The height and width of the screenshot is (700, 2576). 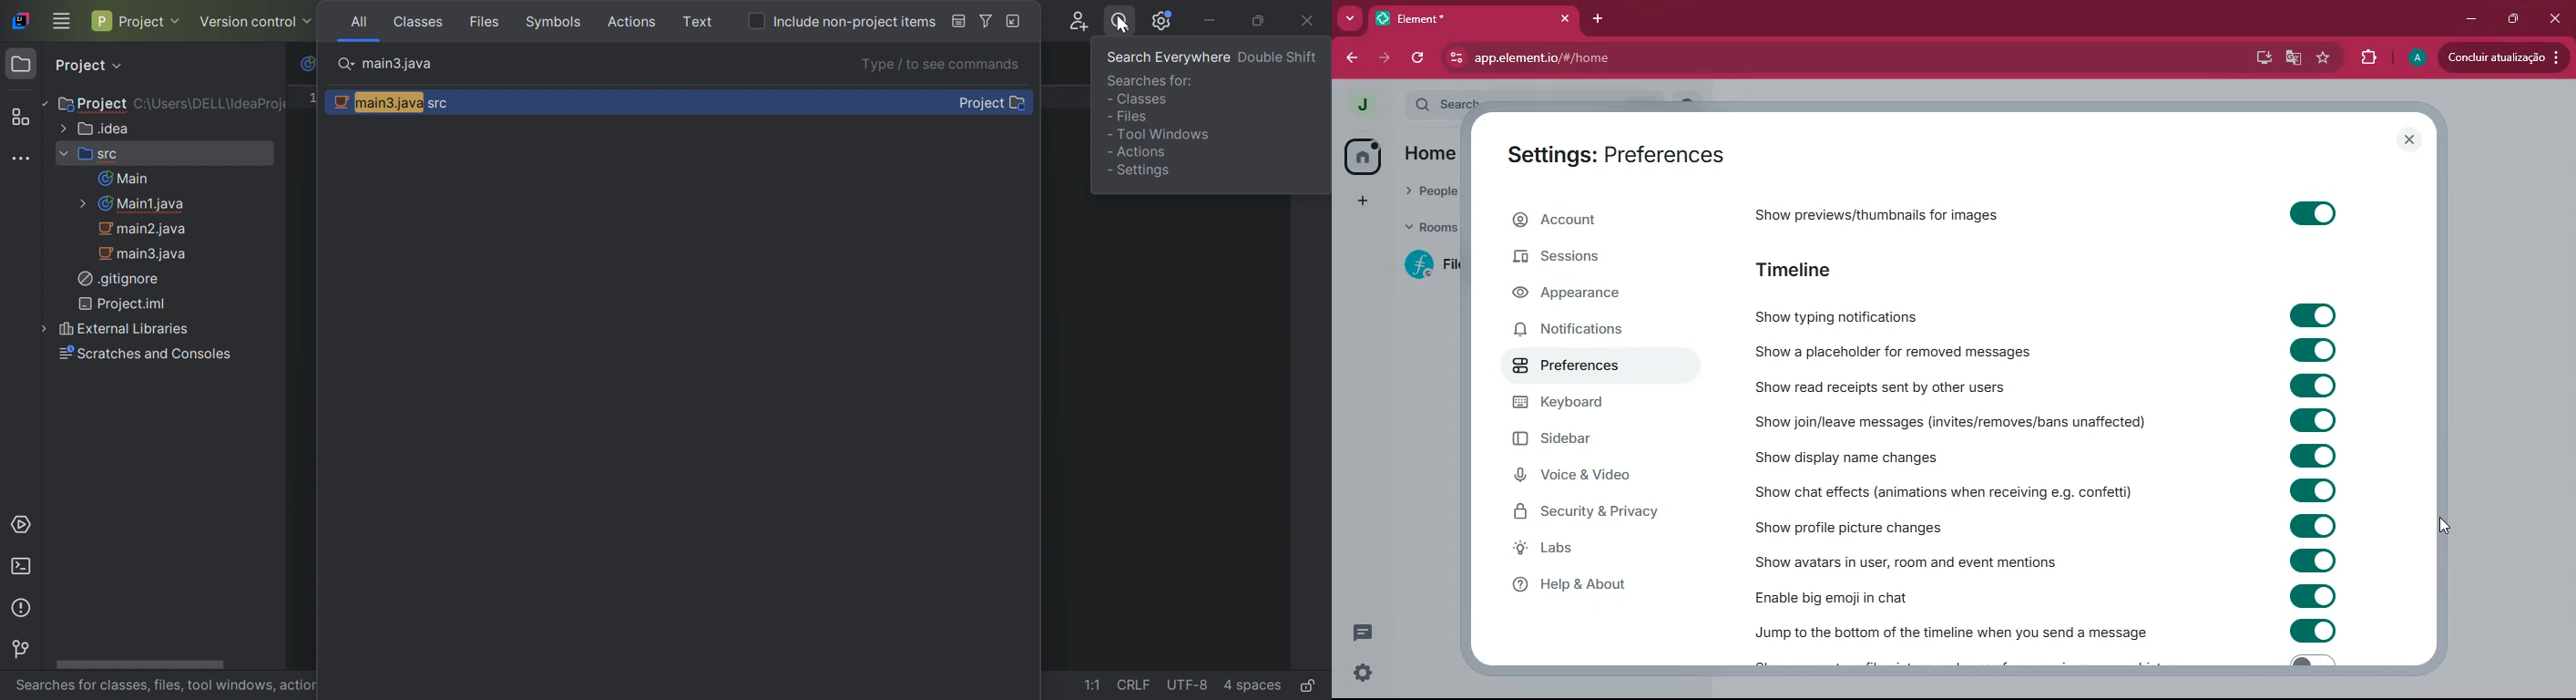 I want to click on forward, so click(x=1387, y=58).